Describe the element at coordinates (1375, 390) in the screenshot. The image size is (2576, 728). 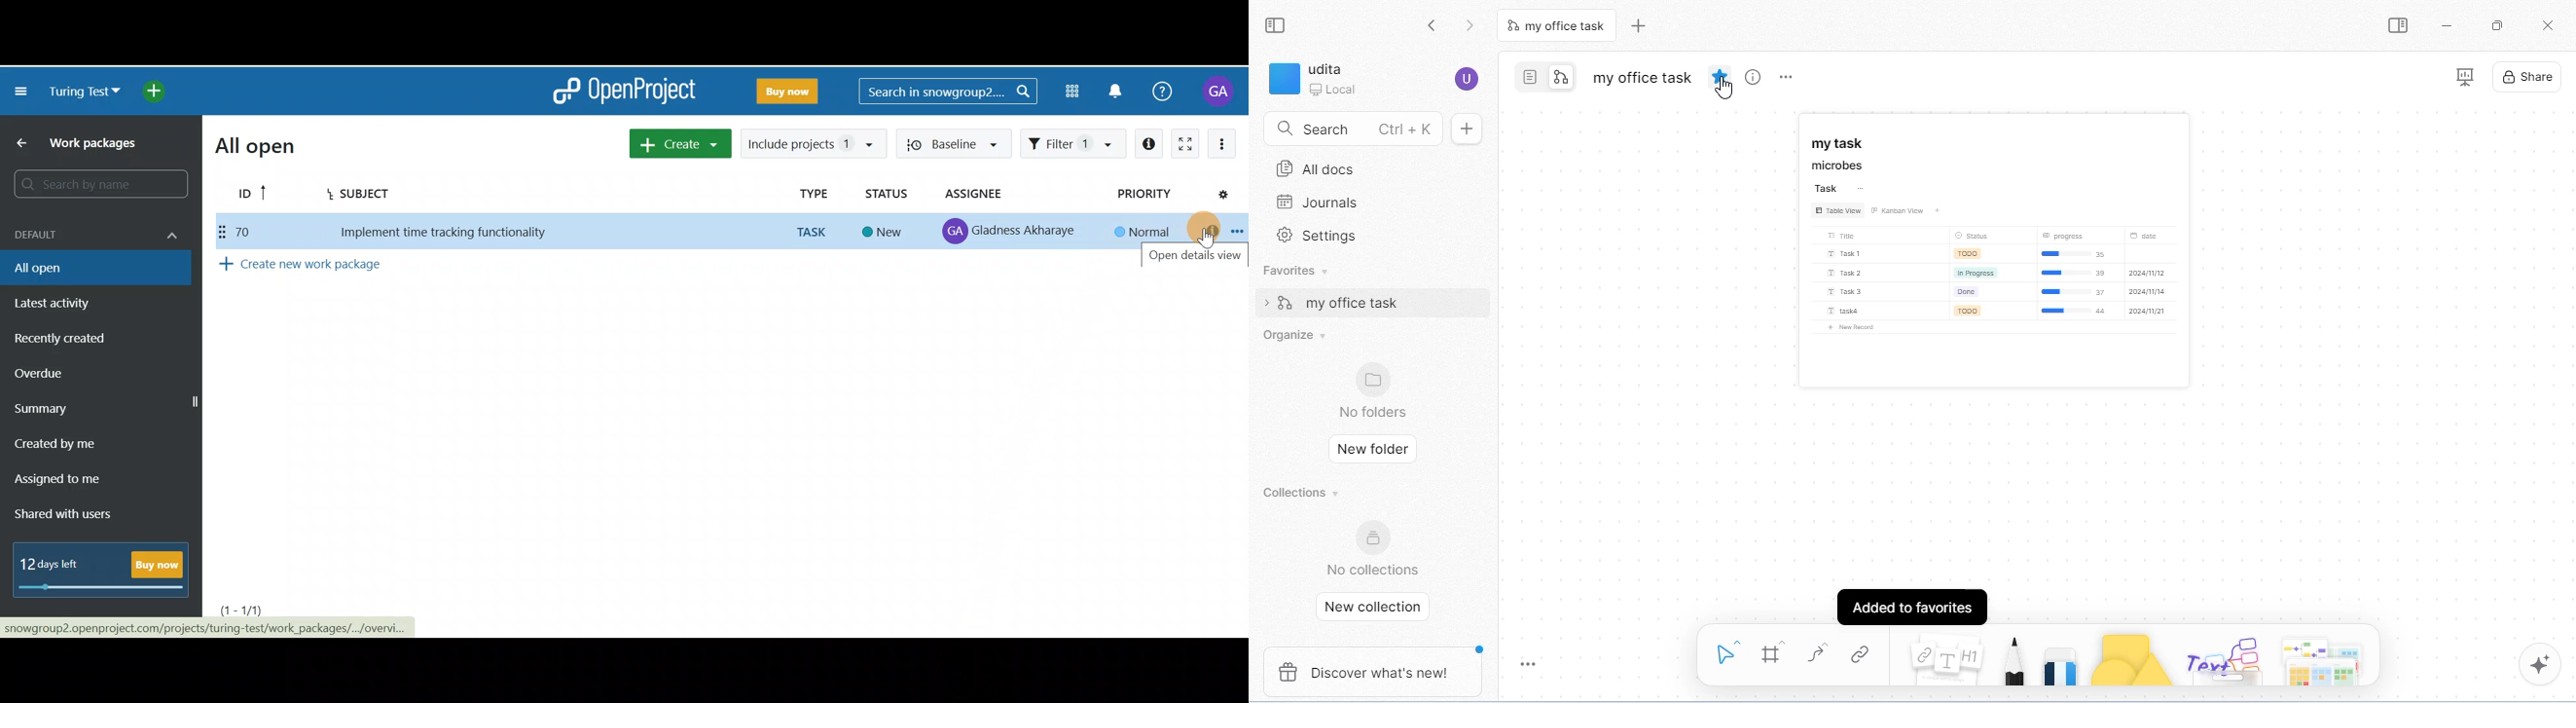
I see `no folders` at that location.